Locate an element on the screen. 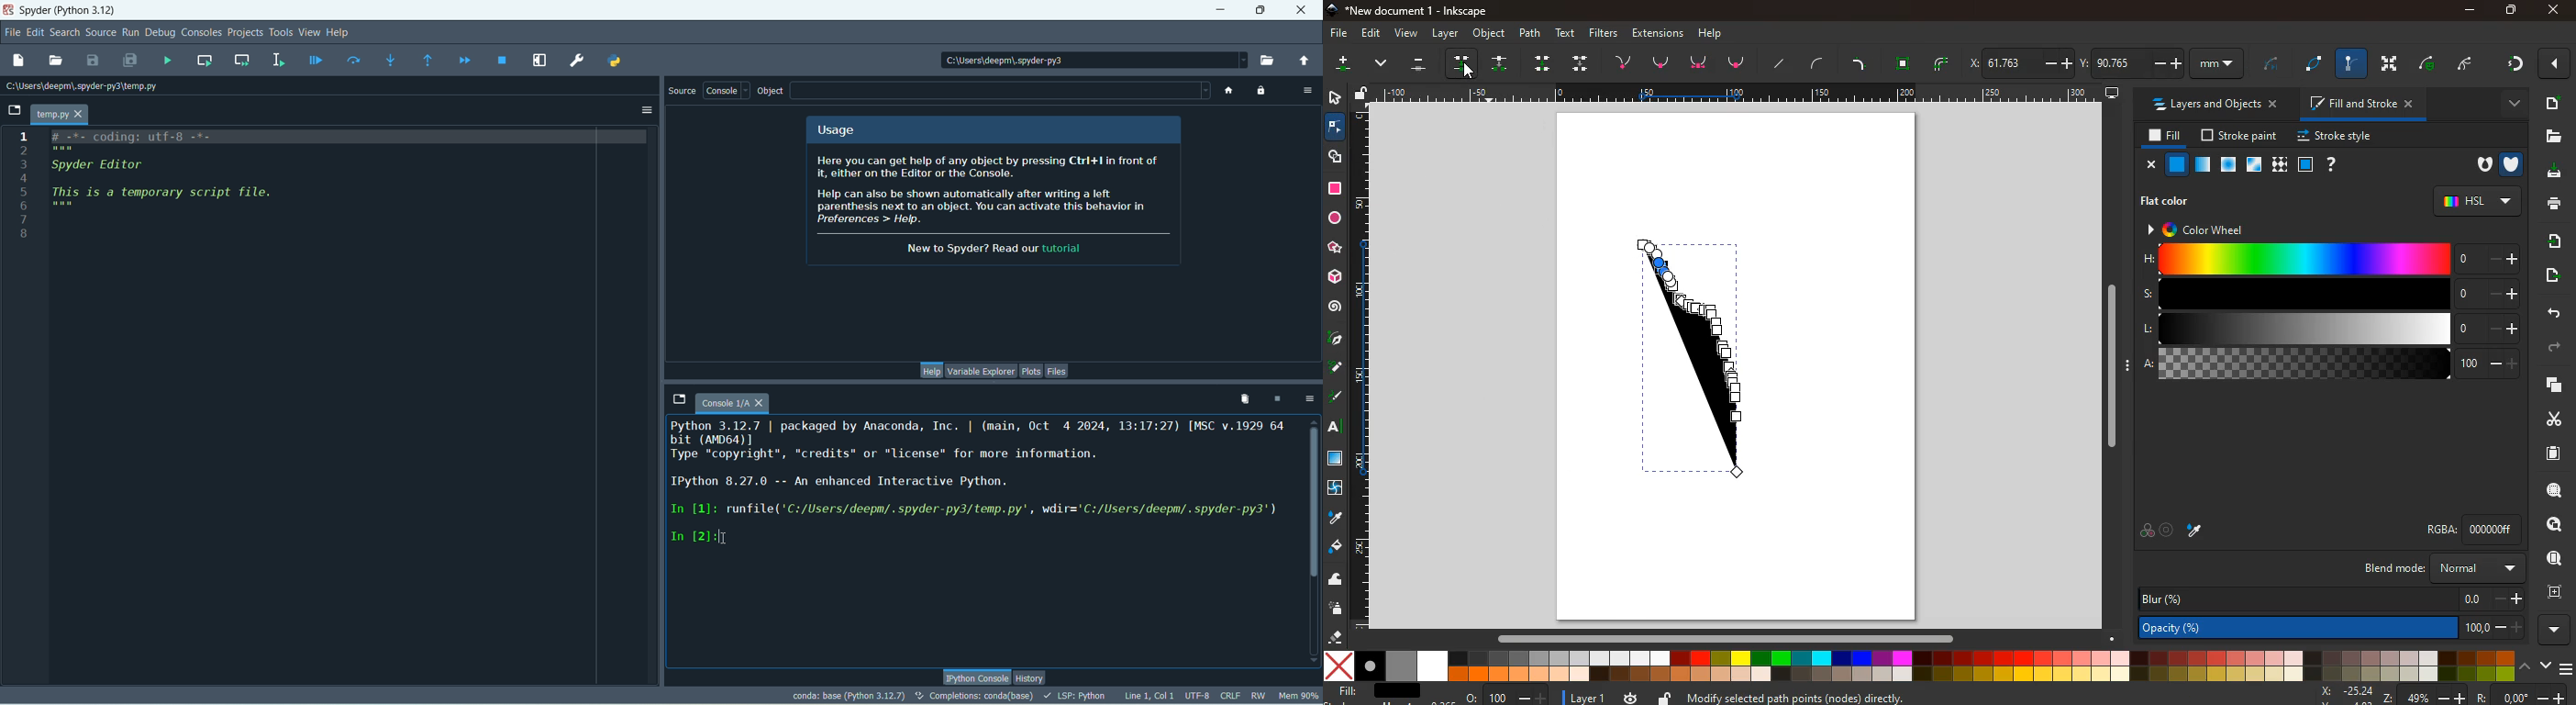 Image resolution: width=2576 pixels, height=728 pixels. preferences is located at coordinates (576, 61).